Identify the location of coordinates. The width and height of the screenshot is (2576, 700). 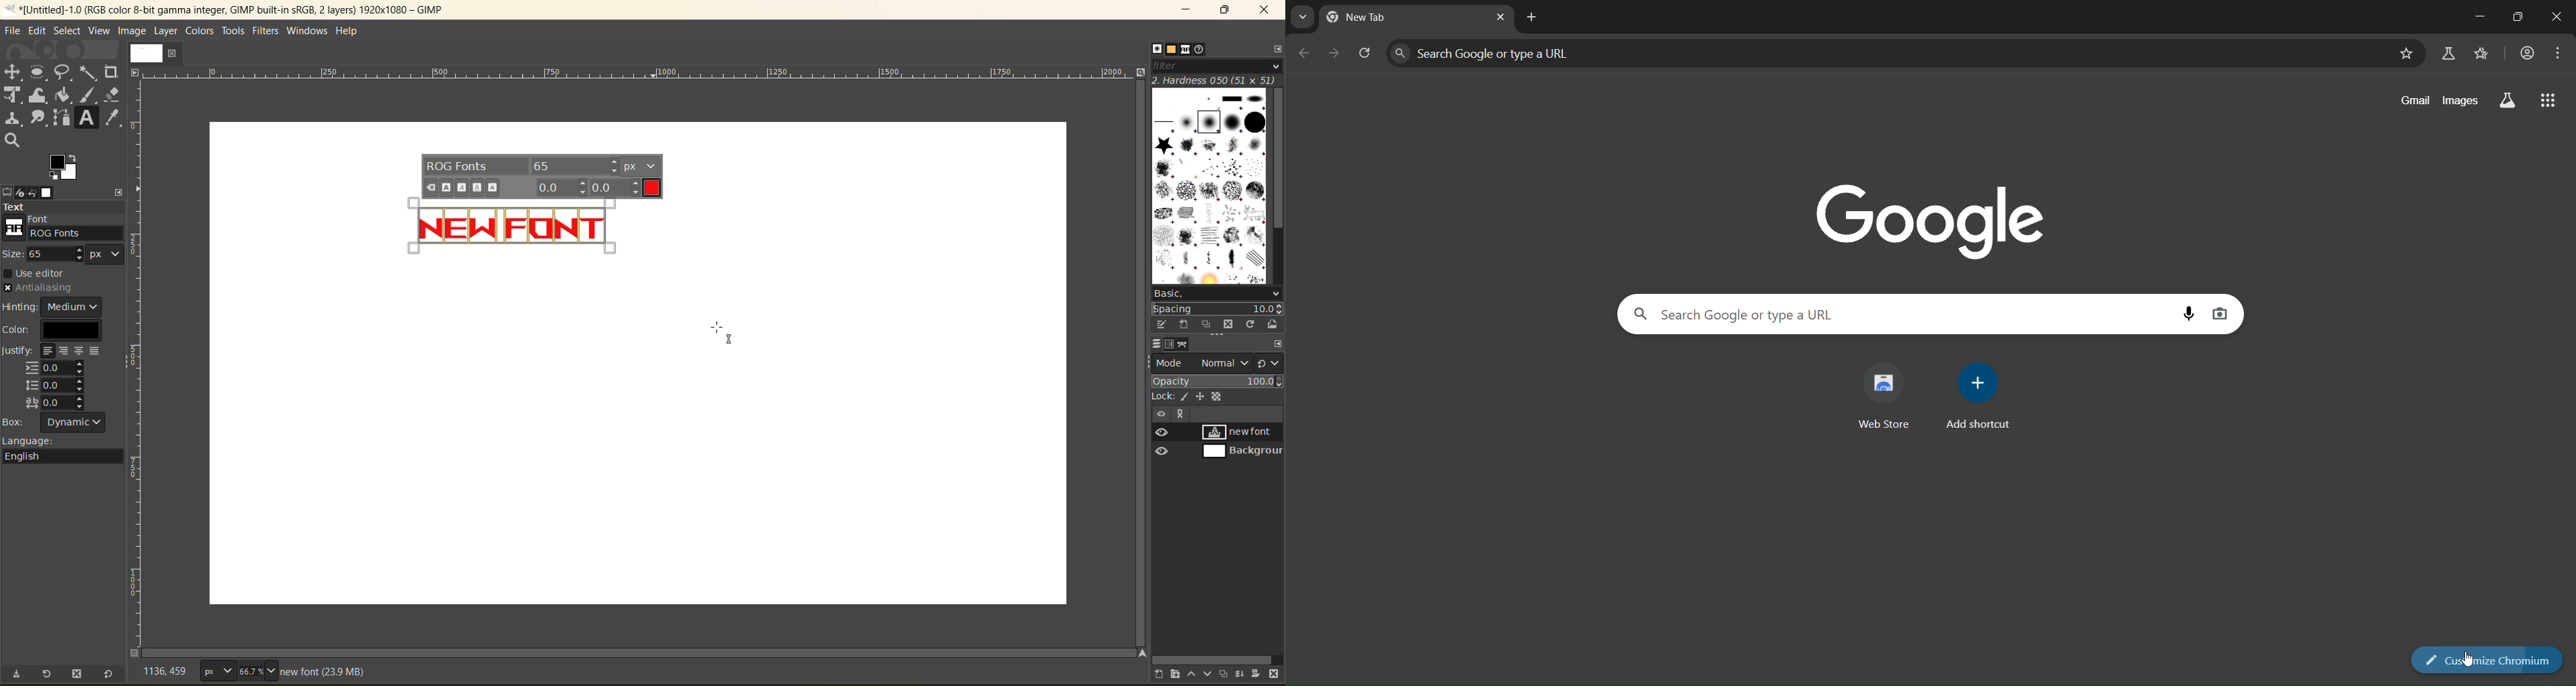
(168, 669).